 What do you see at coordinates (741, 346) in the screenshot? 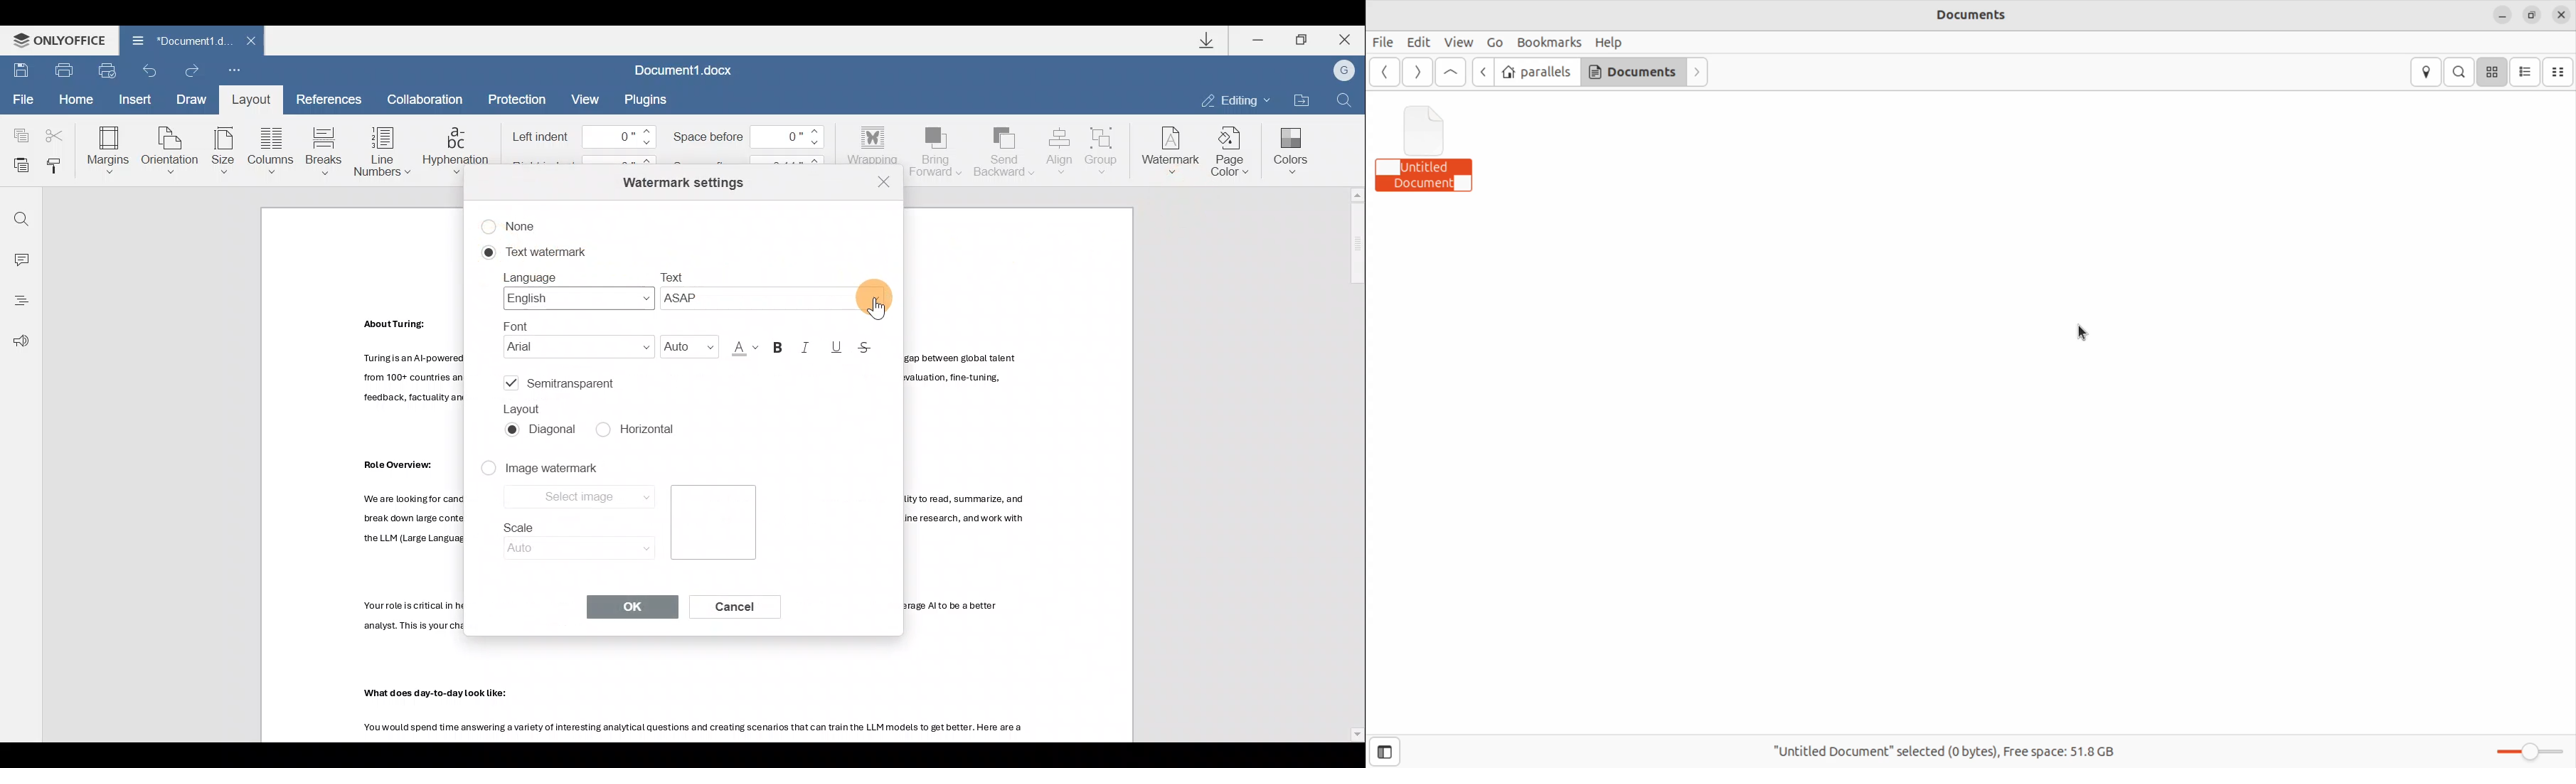
I see `Font color` at bounding box center [741, 346].